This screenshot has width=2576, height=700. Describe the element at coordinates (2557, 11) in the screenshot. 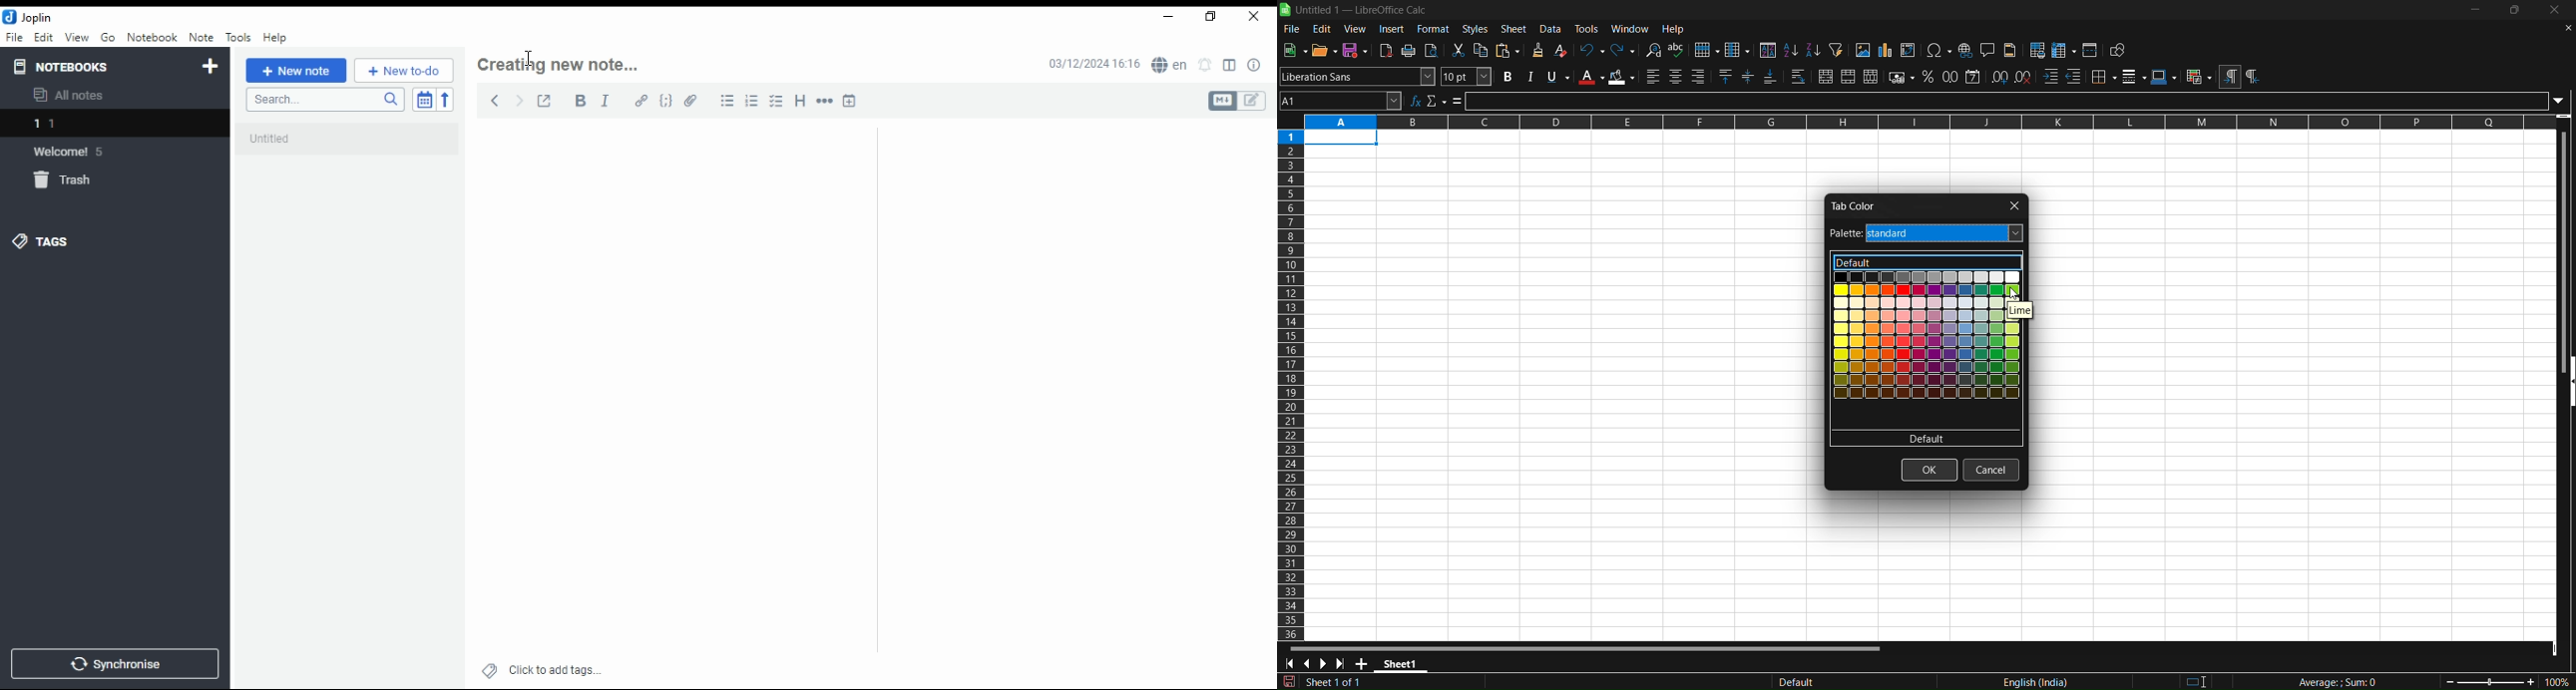

I see `close` at that location.